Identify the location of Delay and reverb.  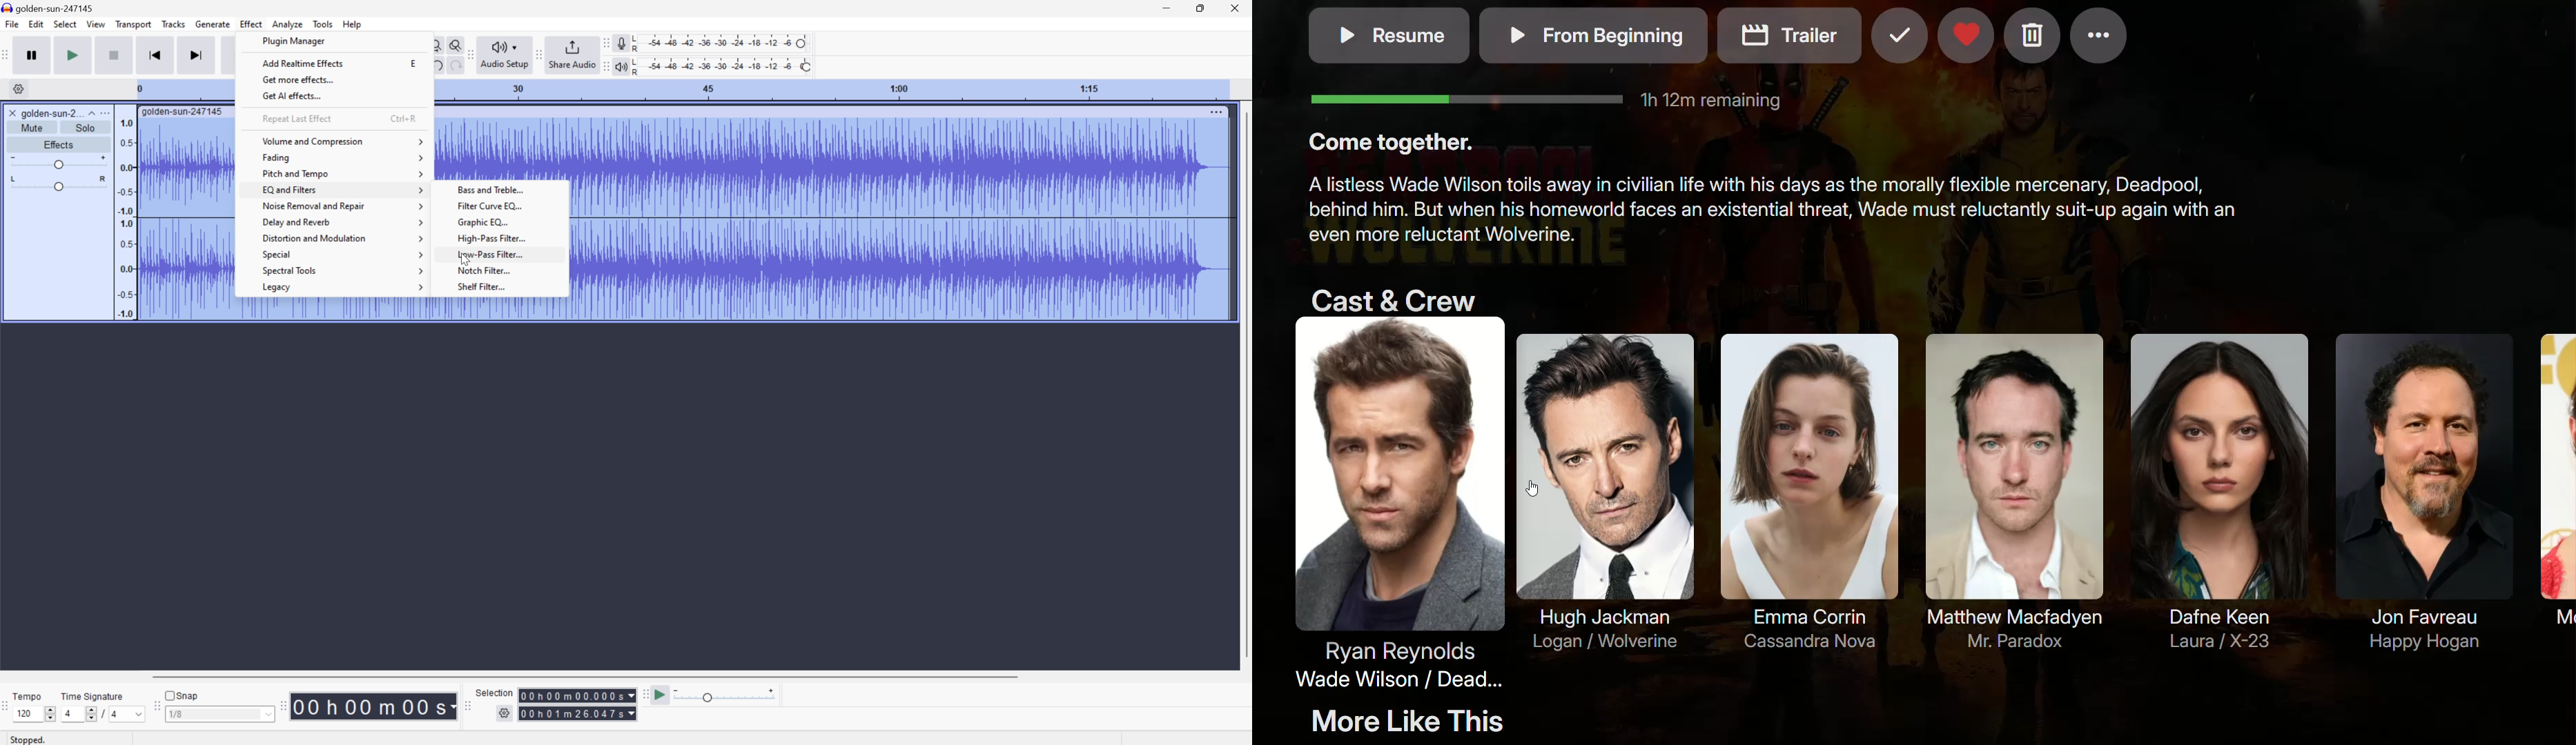
(341, 223).